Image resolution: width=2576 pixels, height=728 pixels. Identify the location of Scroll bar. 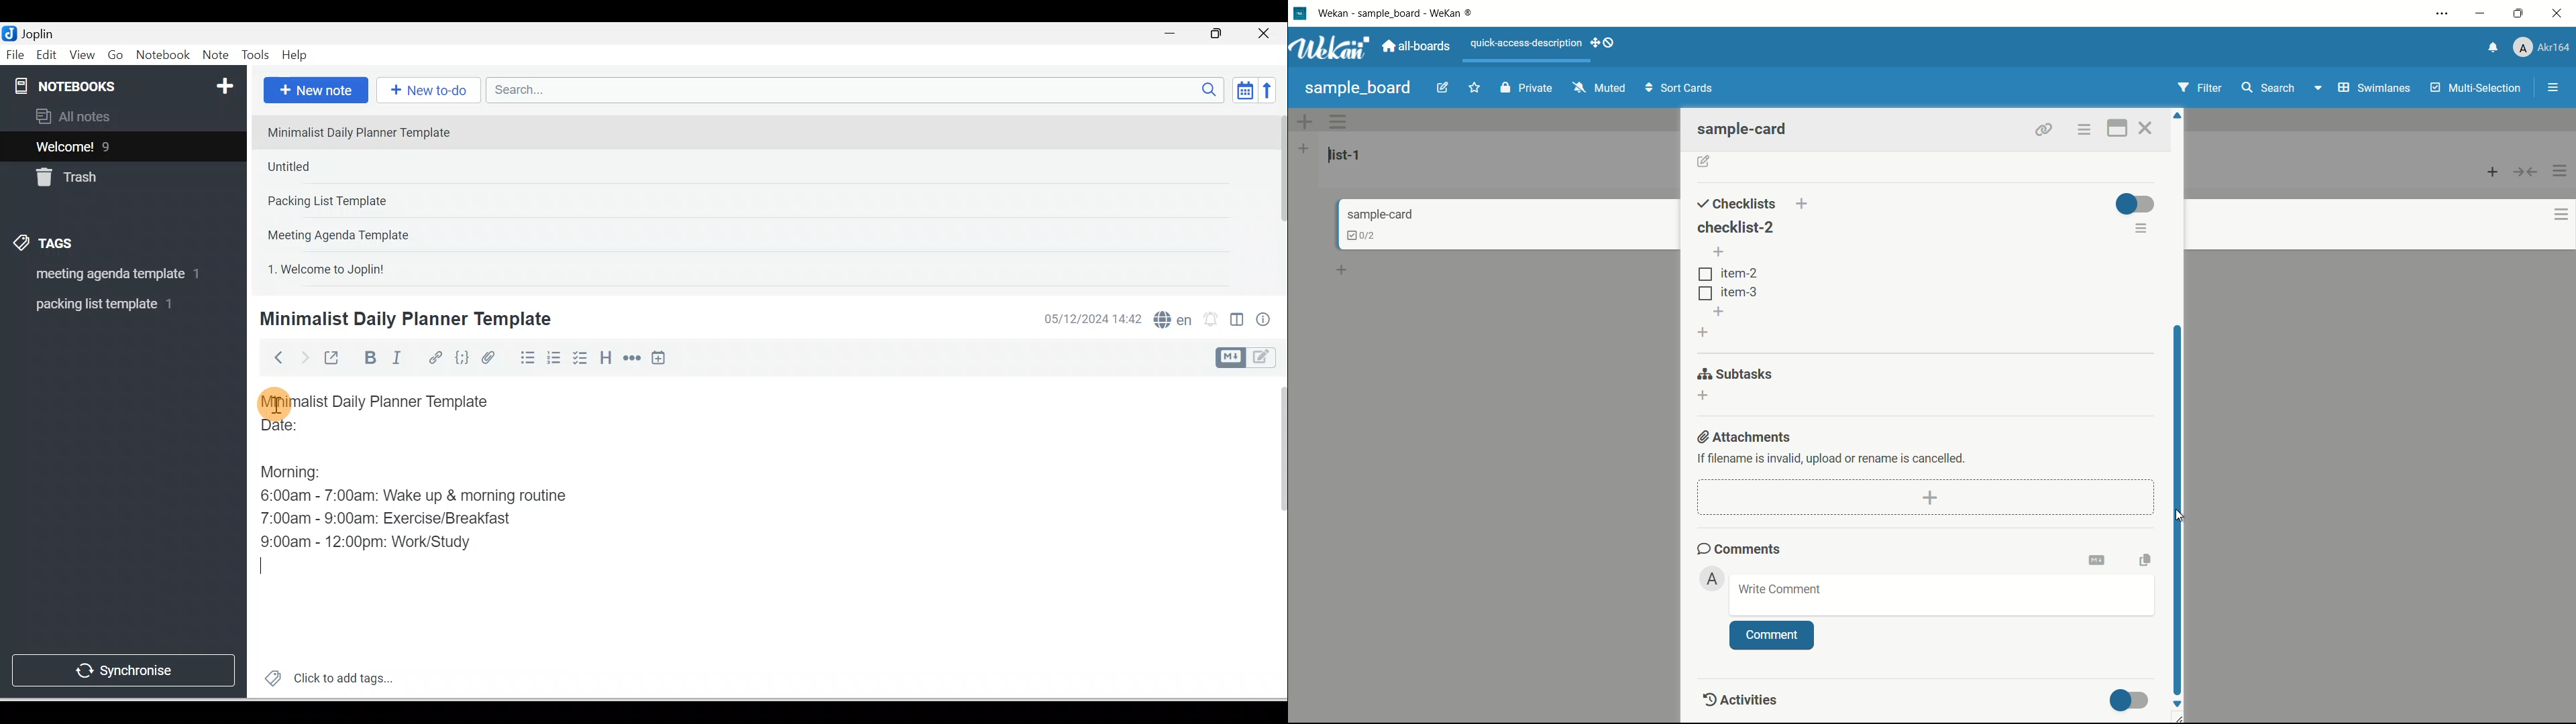
(1277, 198).